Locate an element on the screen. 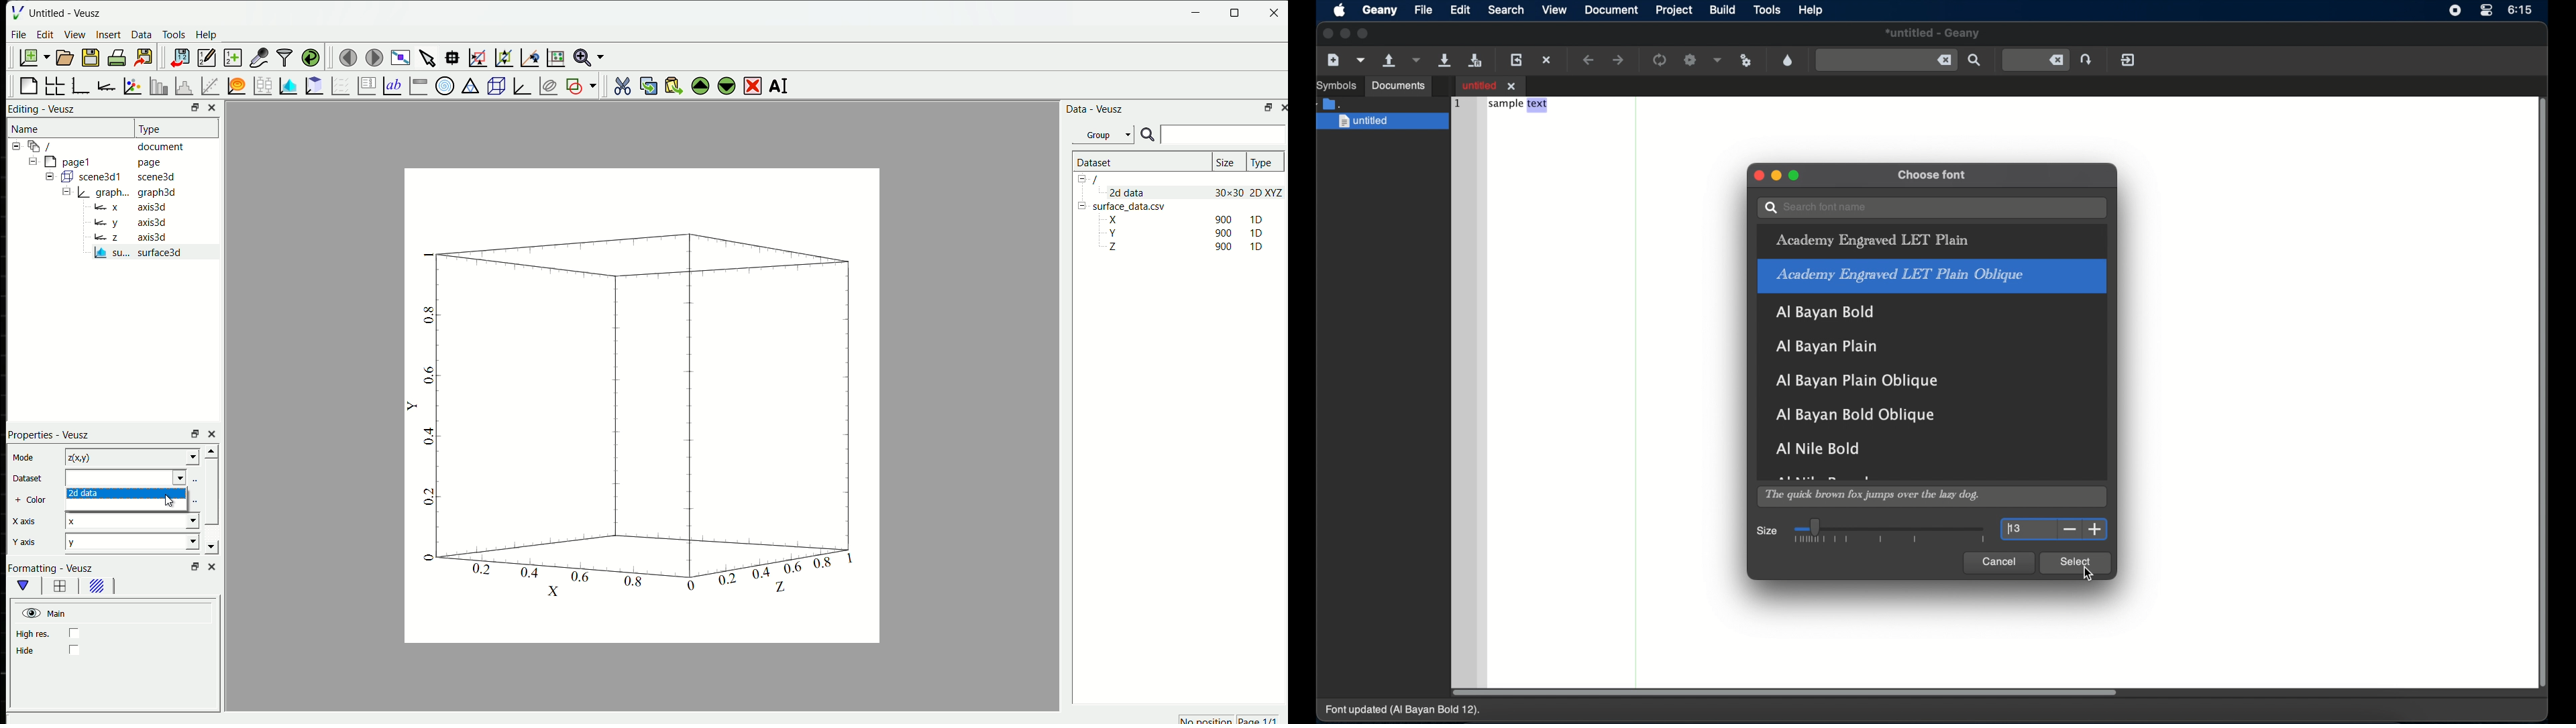 This screenshot has height=728, width=2576. open a color chooser dialogue is located at coordinates (1788, 60).